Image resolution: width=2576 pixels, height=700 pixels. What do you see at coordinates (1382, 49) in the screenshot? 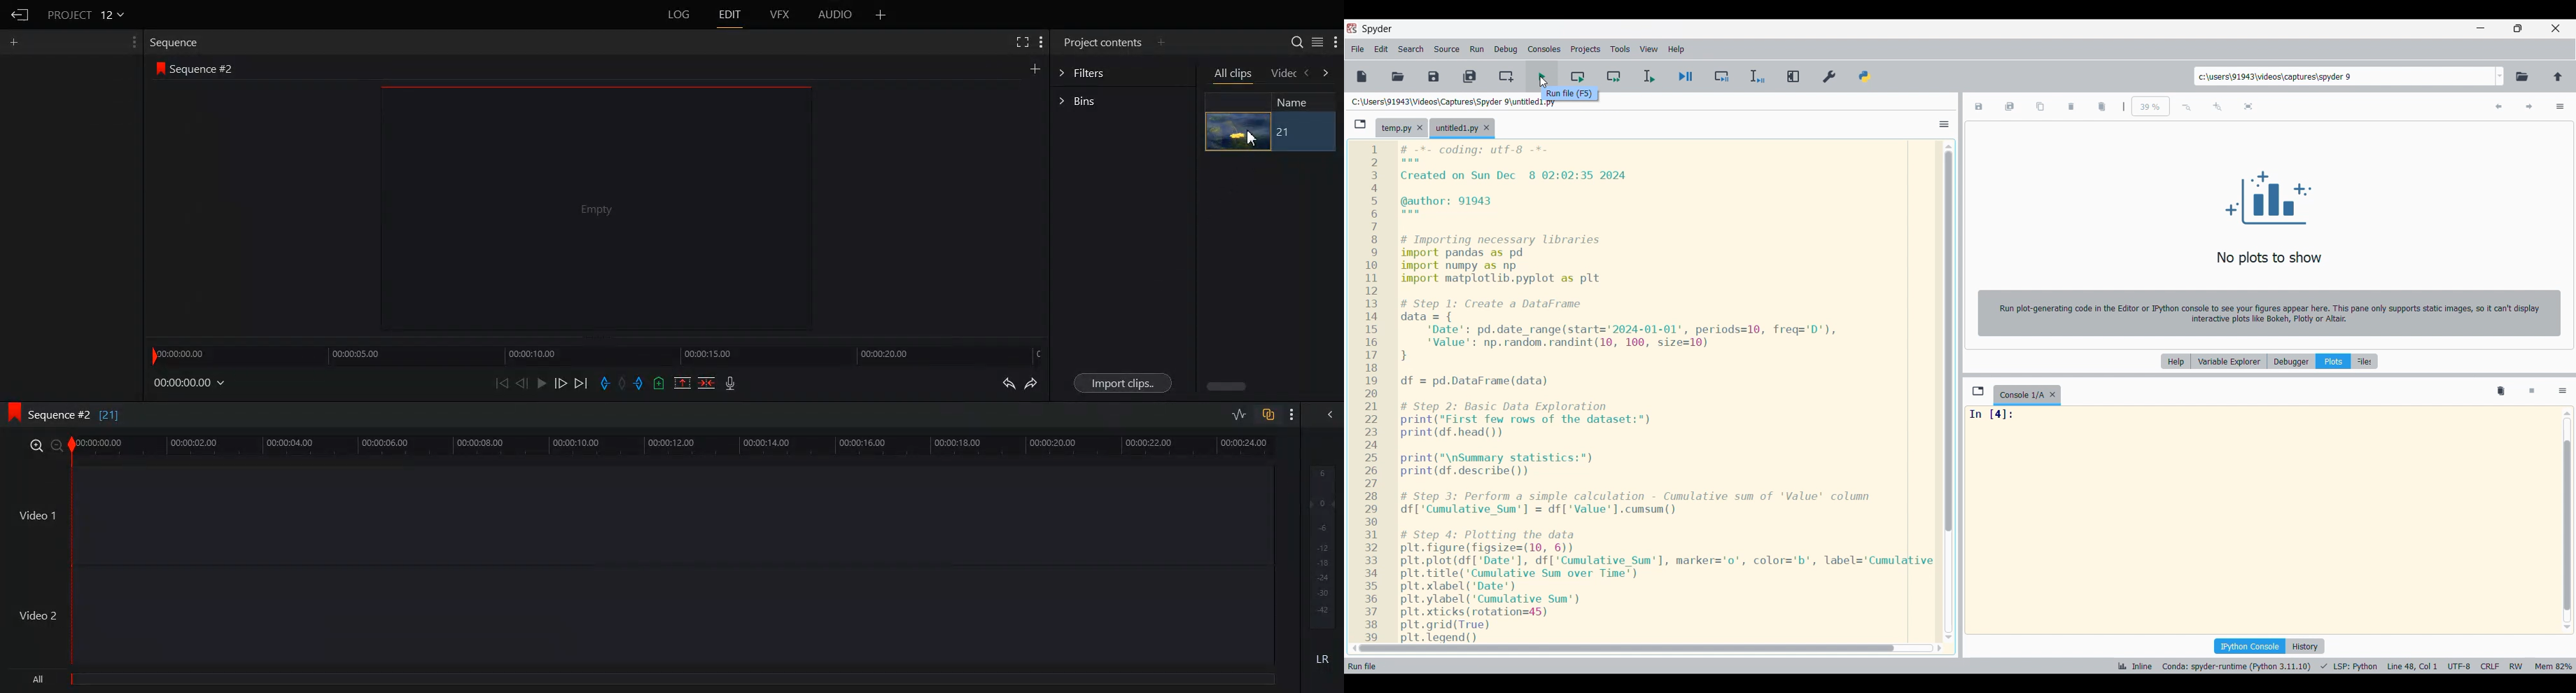
I see `Edit menu` at bounding box center [1382, 49].